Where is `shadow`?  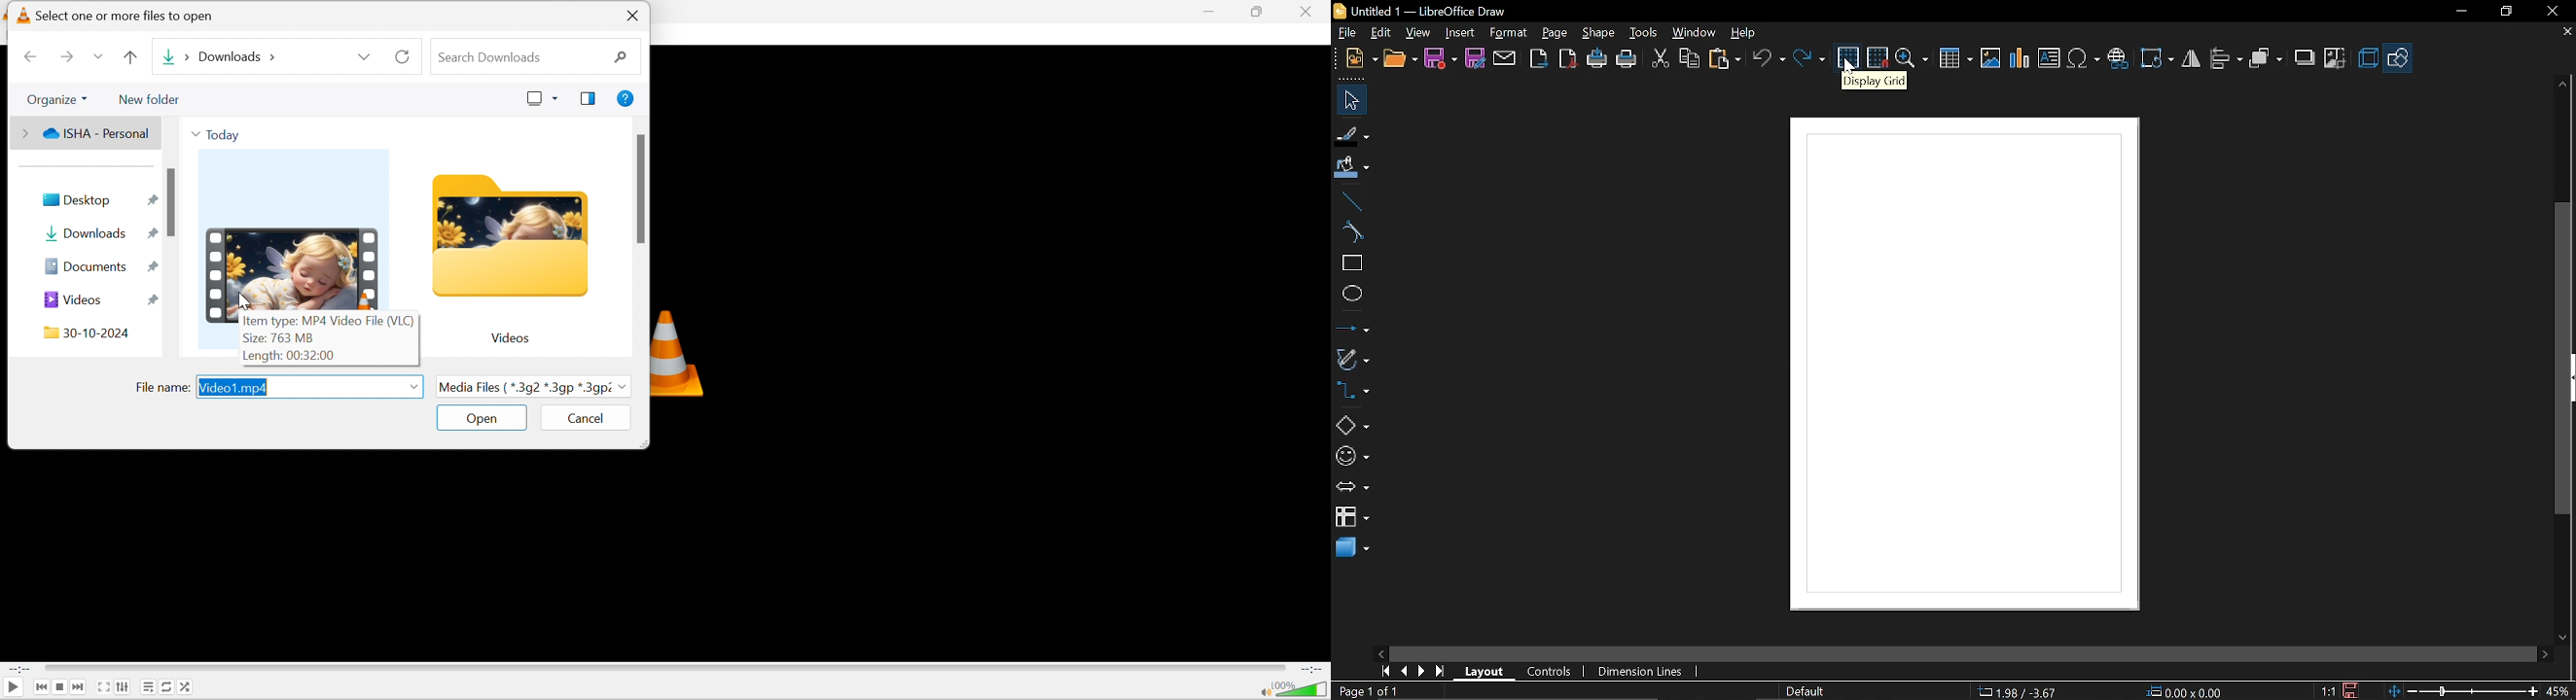
shadow is located at coordinates (2303, 58).